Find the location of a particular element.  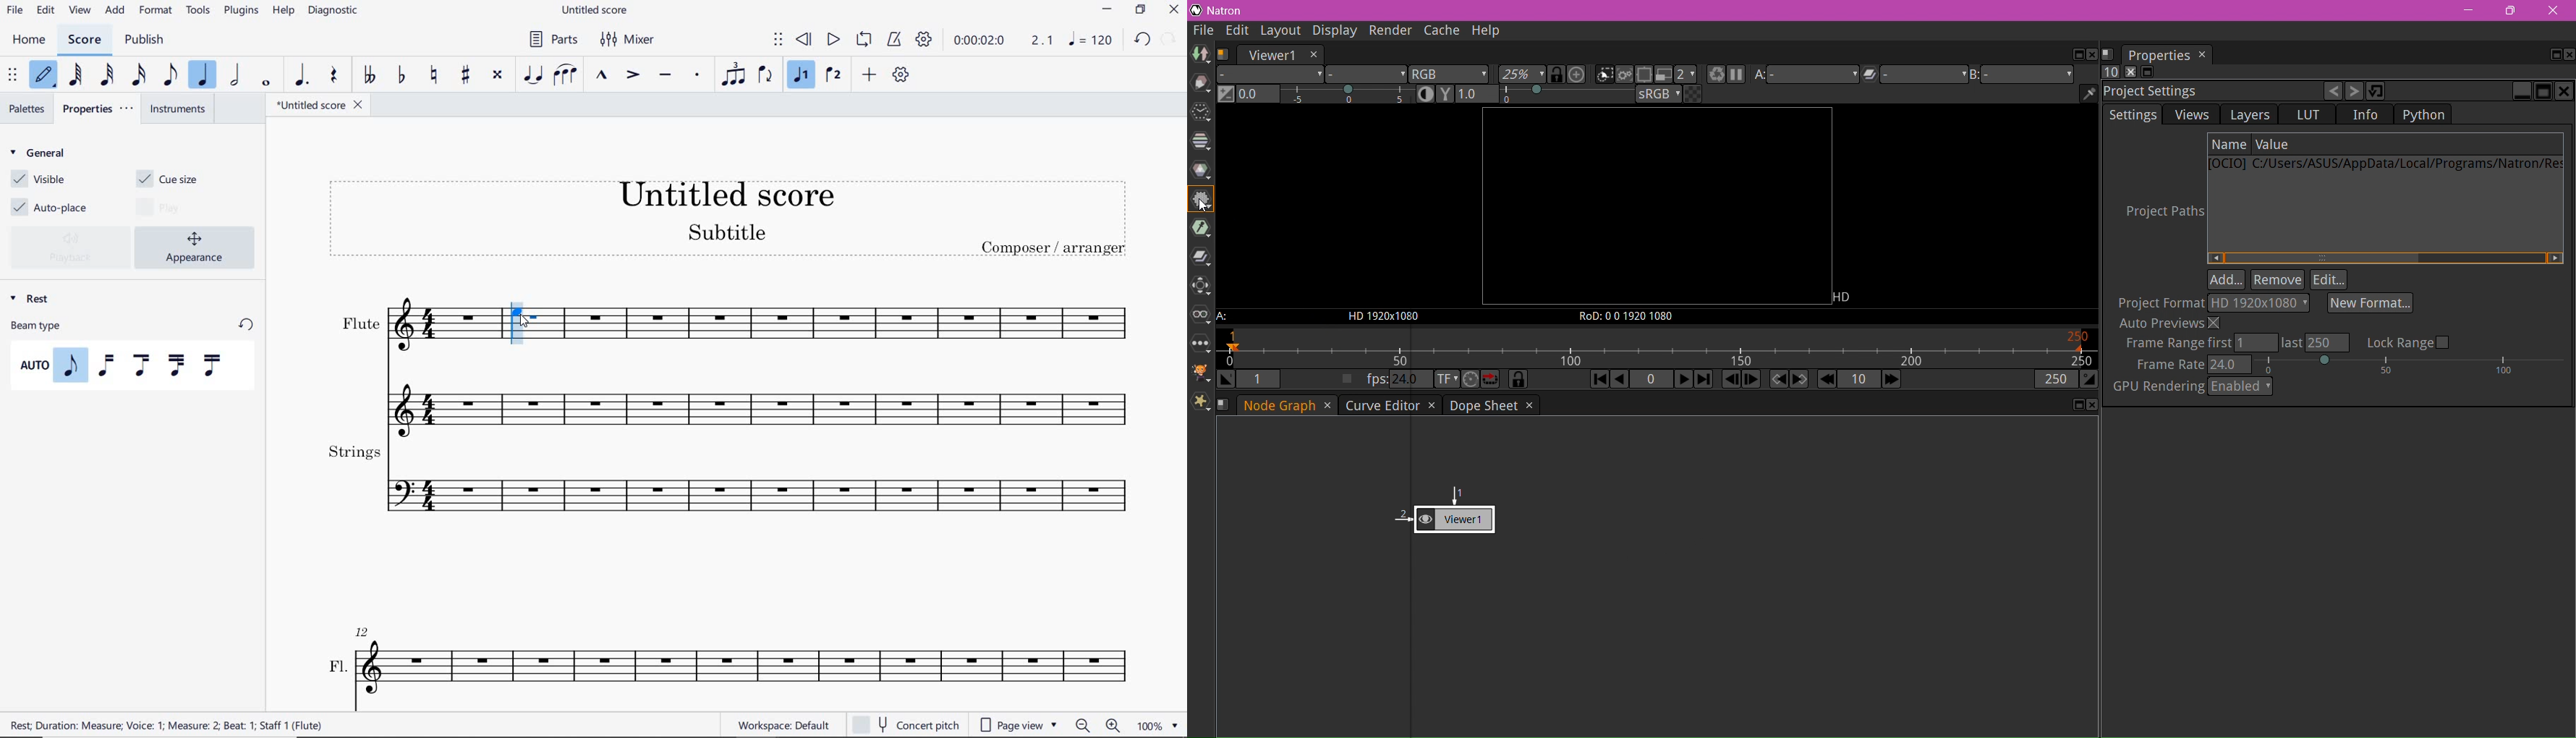

strings is located at coordinates (728, 482).